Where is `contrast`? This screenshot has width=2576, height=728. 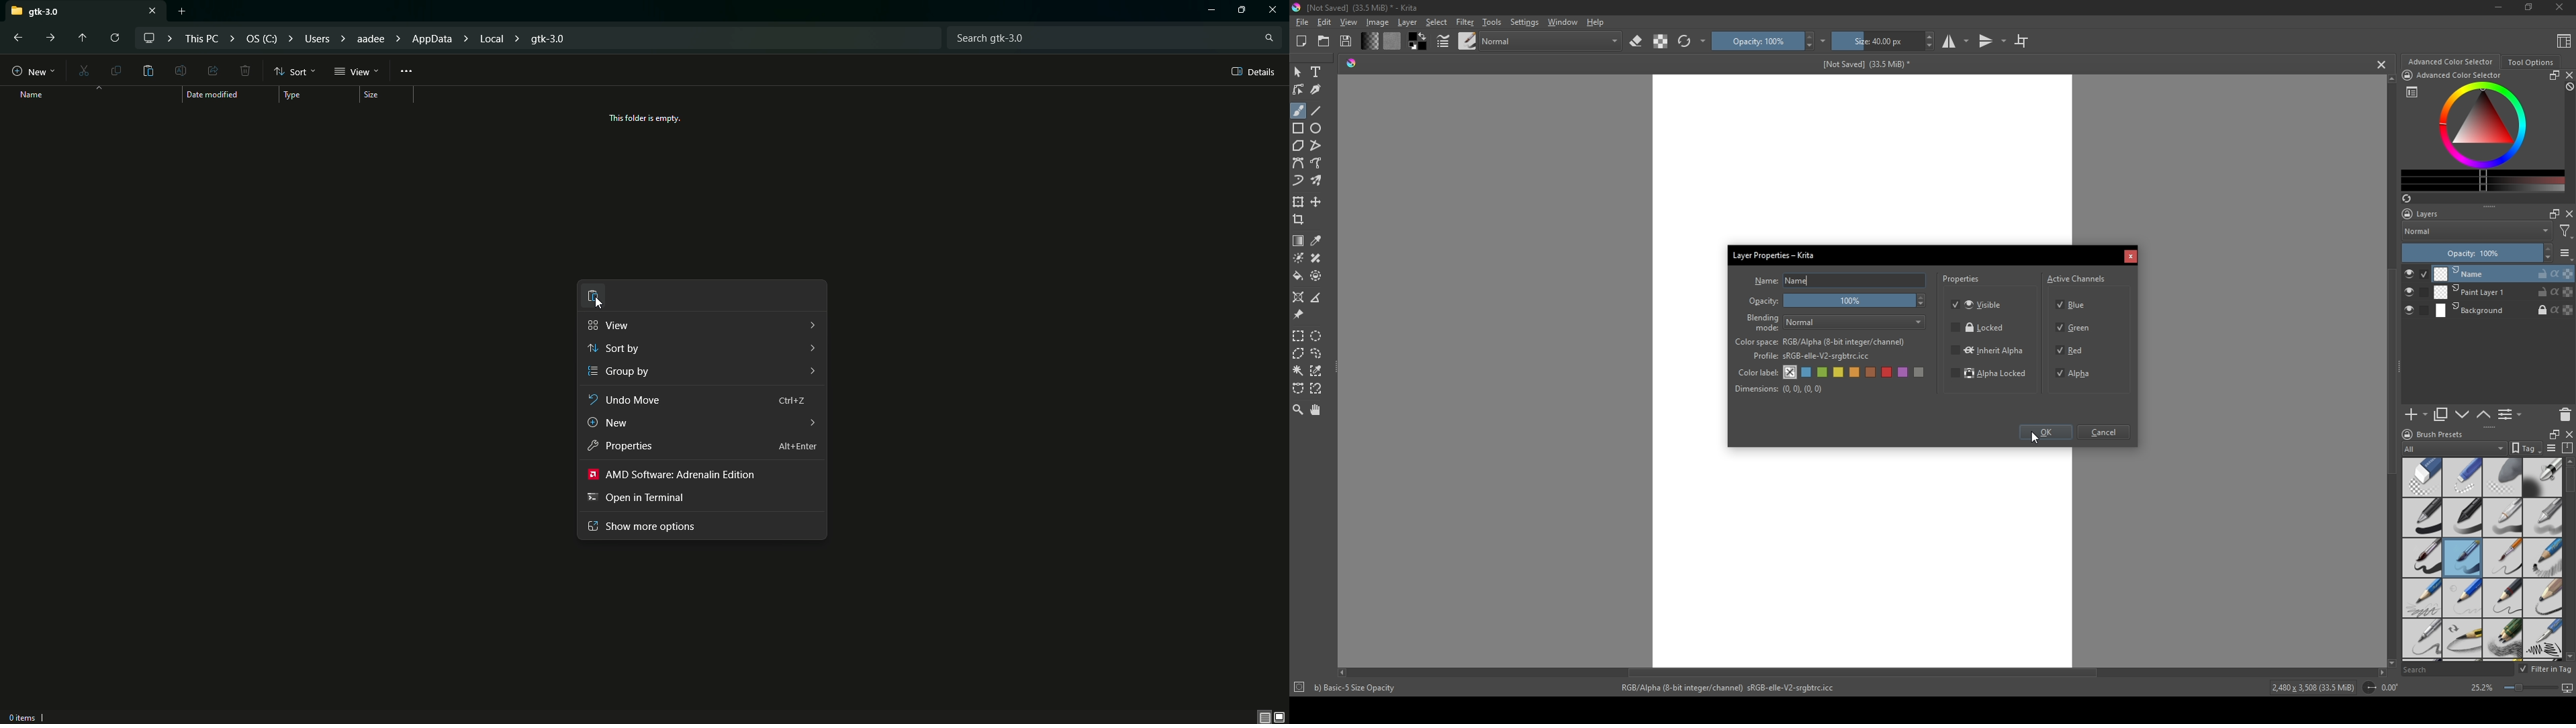 contrast is located at coordinates (1660, 41).